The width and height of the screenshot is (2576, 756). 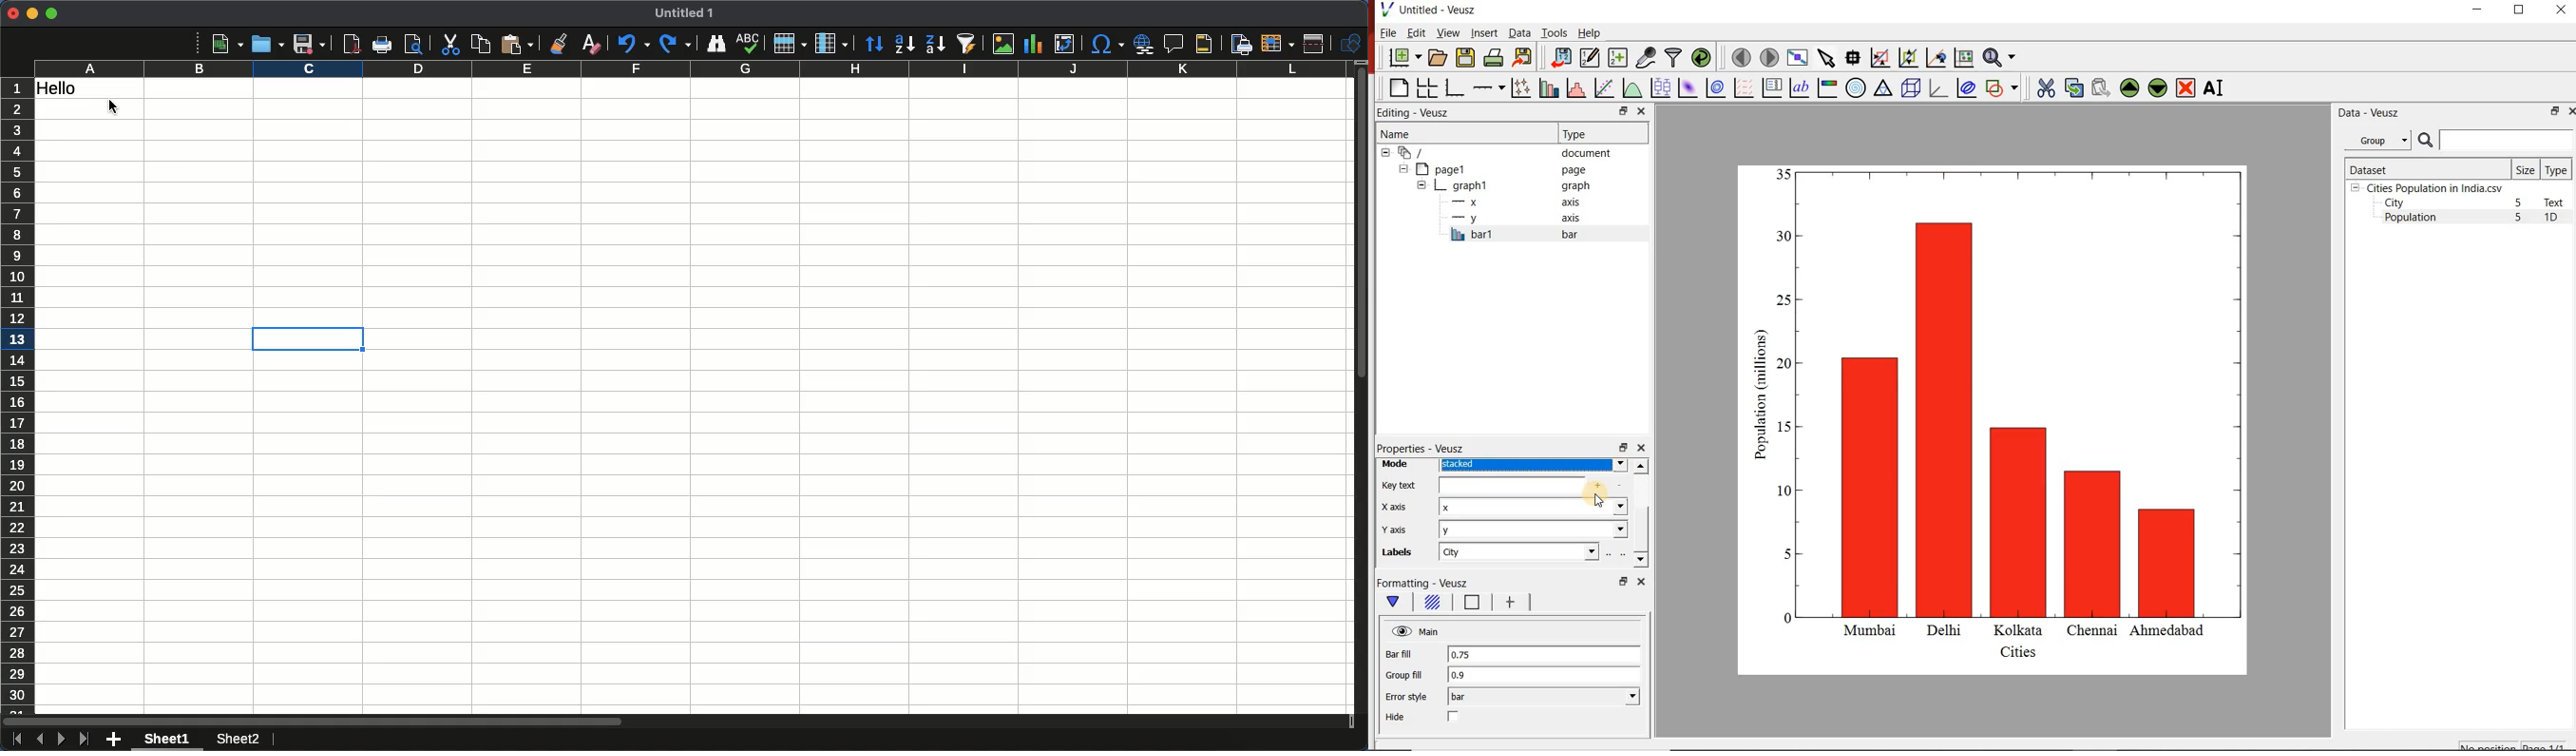 I want to click on plot key, so click(x=1771, y=88).